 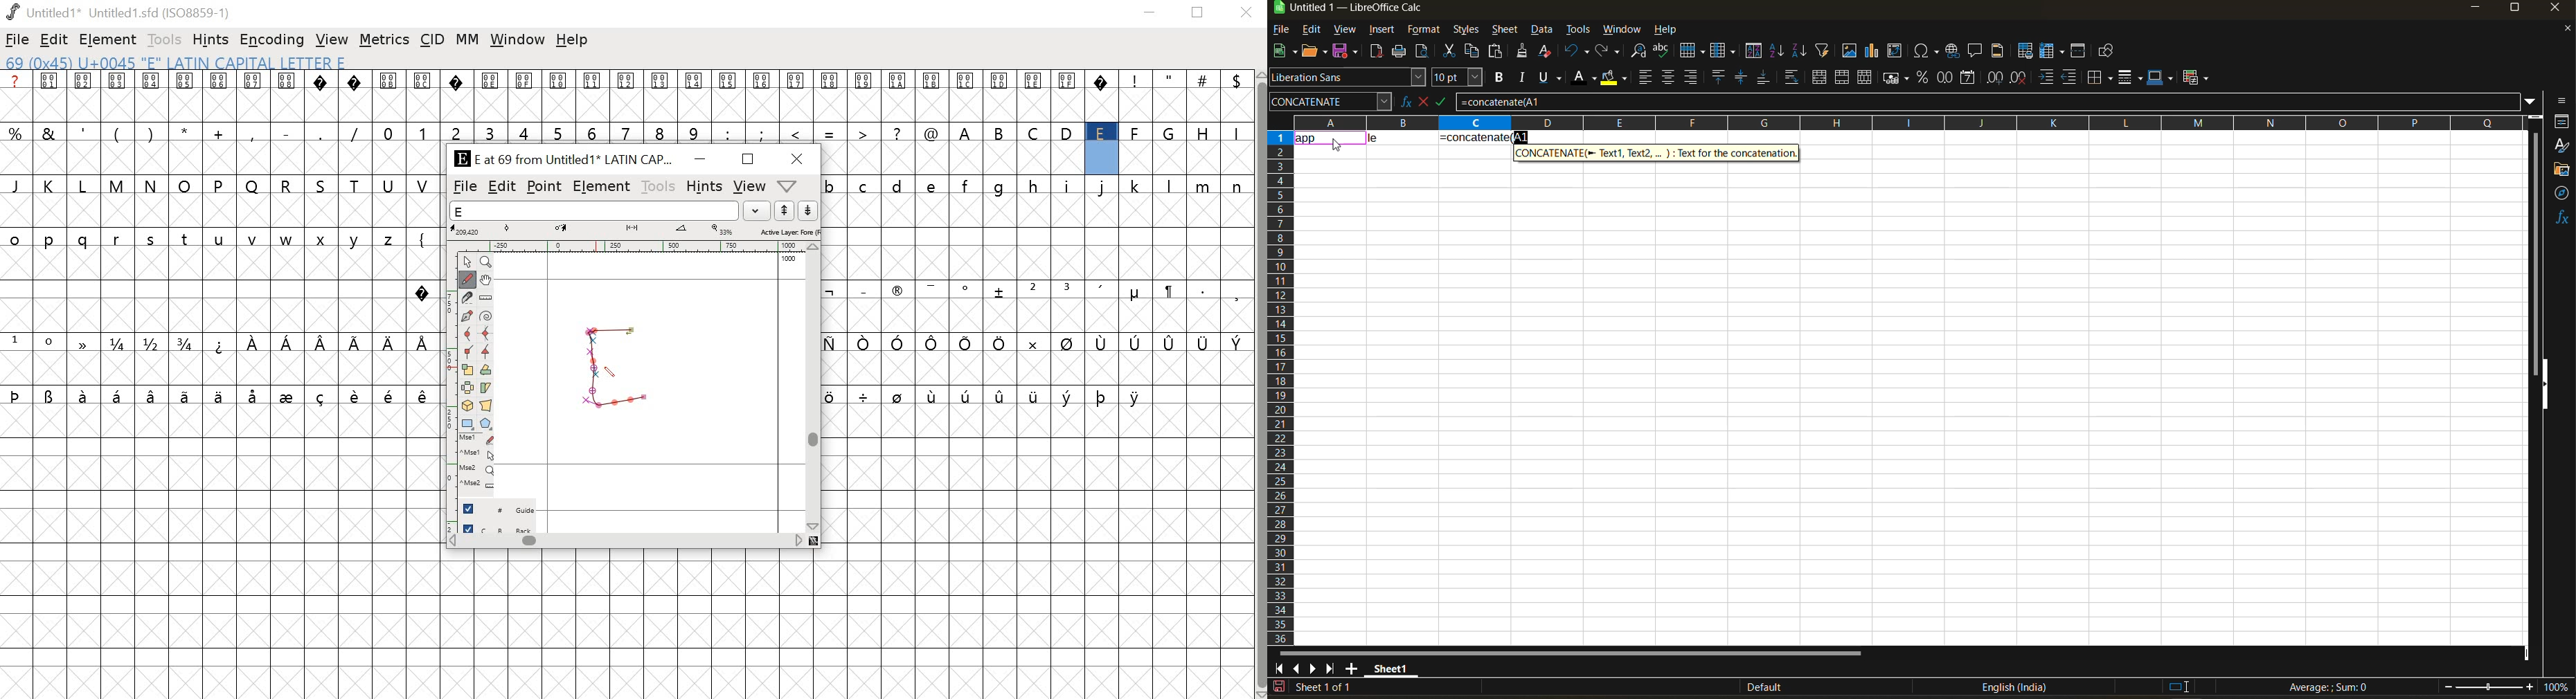 What do you see at coordinates (1483, 136) in the screenshot?
I see `formula` at bounding box center [1483, 136].